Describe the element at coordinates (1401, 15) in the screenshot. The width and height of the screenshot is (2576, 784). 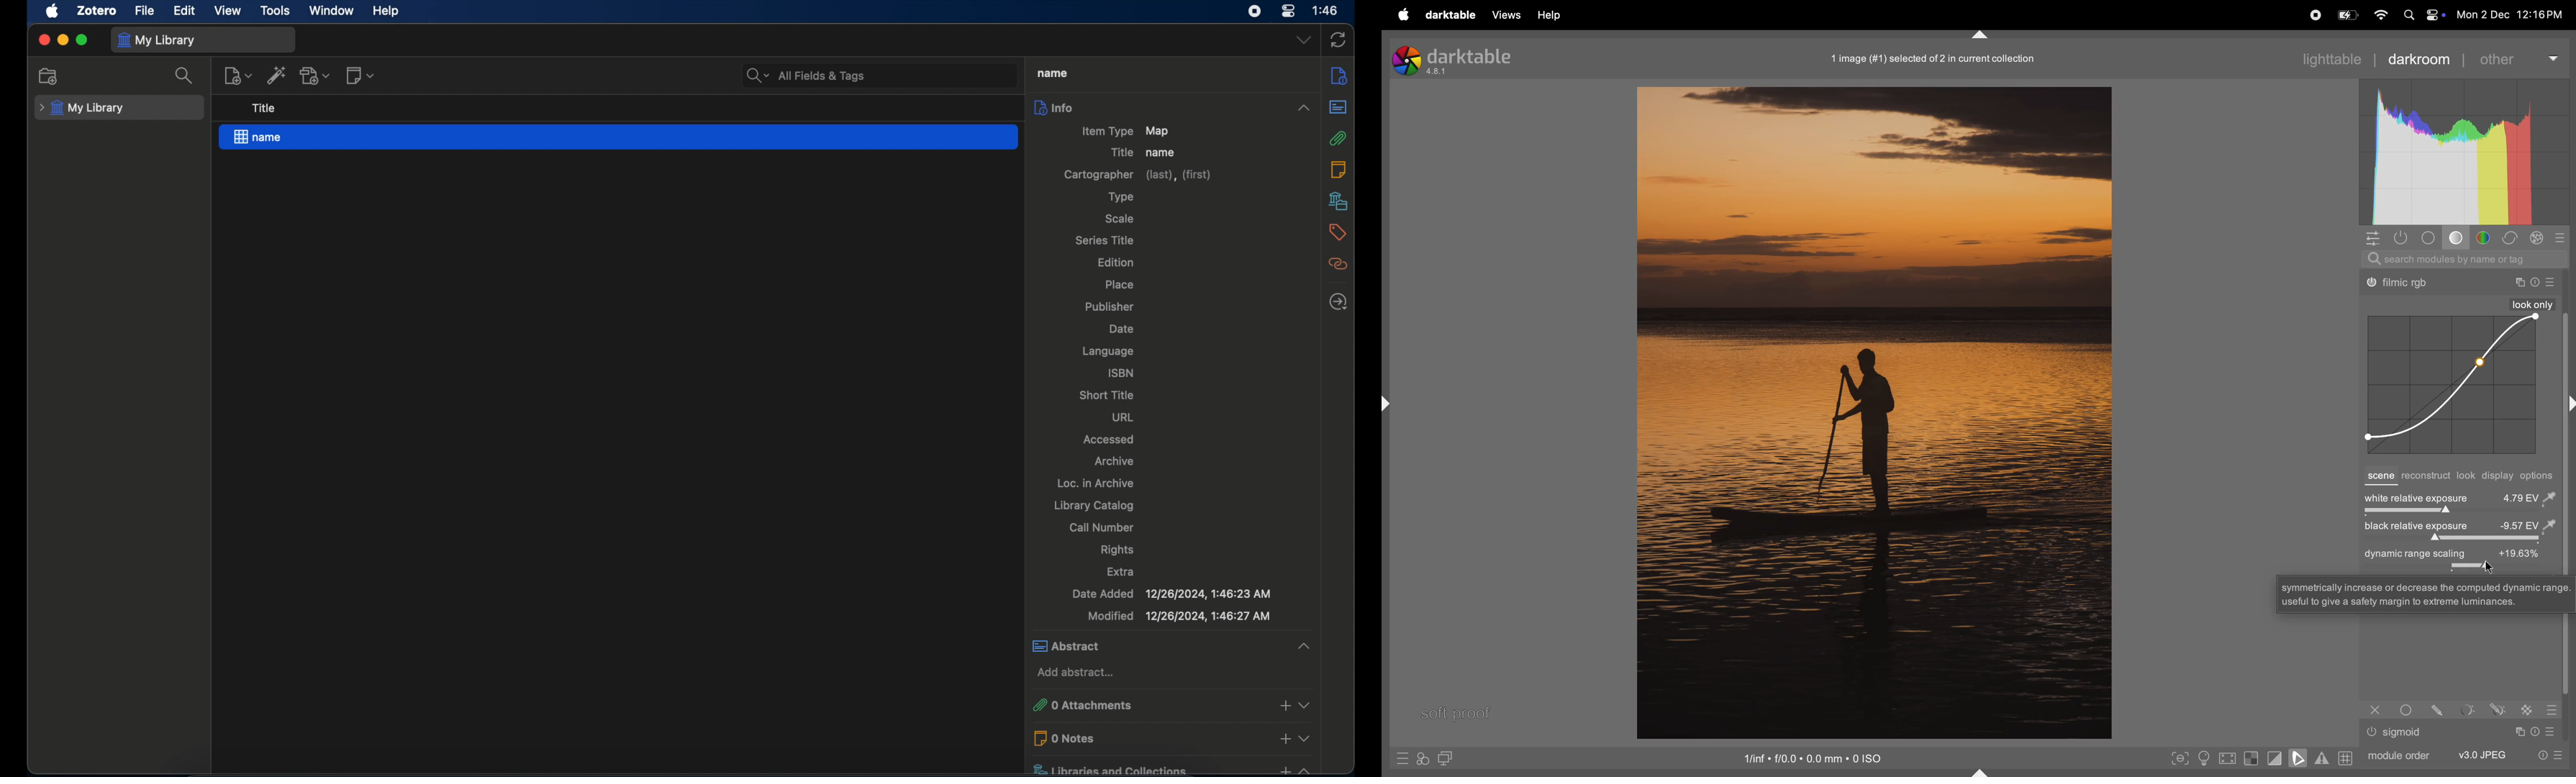
I see `apple menu` at that location.